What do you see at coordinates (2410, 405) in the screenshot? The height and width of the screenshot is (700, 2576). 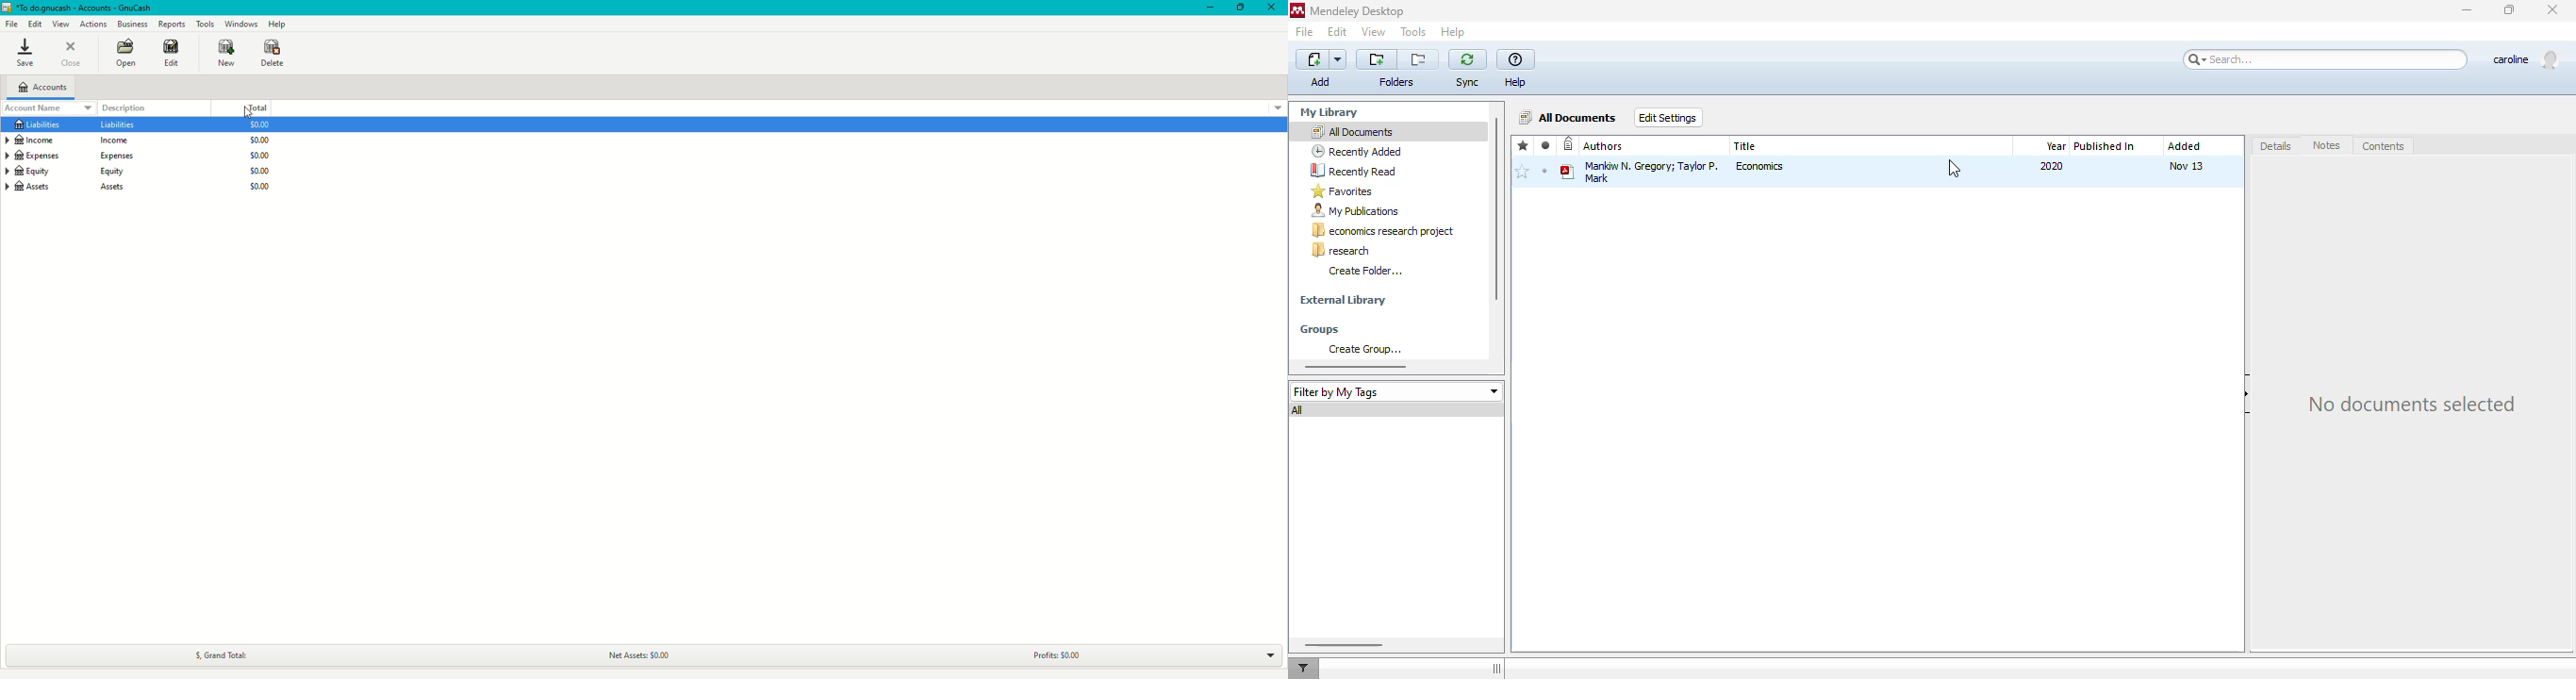 I see `no documents selected` at bounding box center [2410, 405].